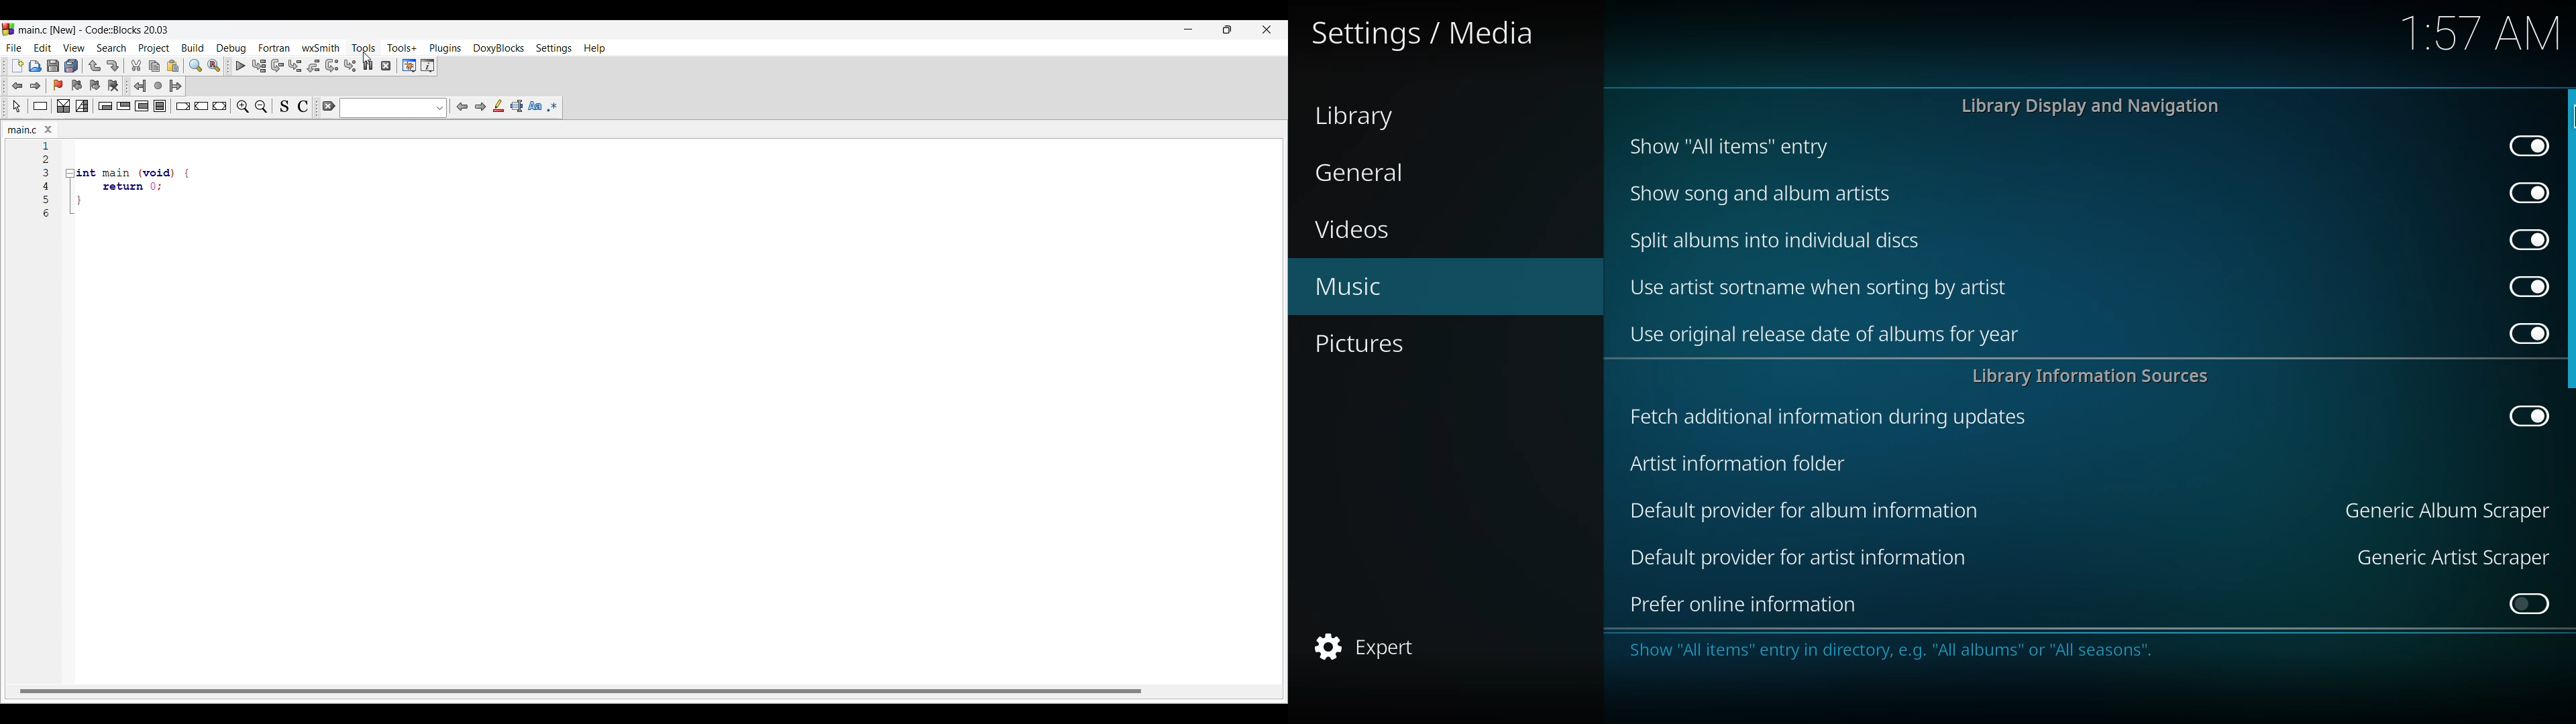 This screenshot has width=2576, height=728. I want to click on codeblock  logo, so click(8, 29).